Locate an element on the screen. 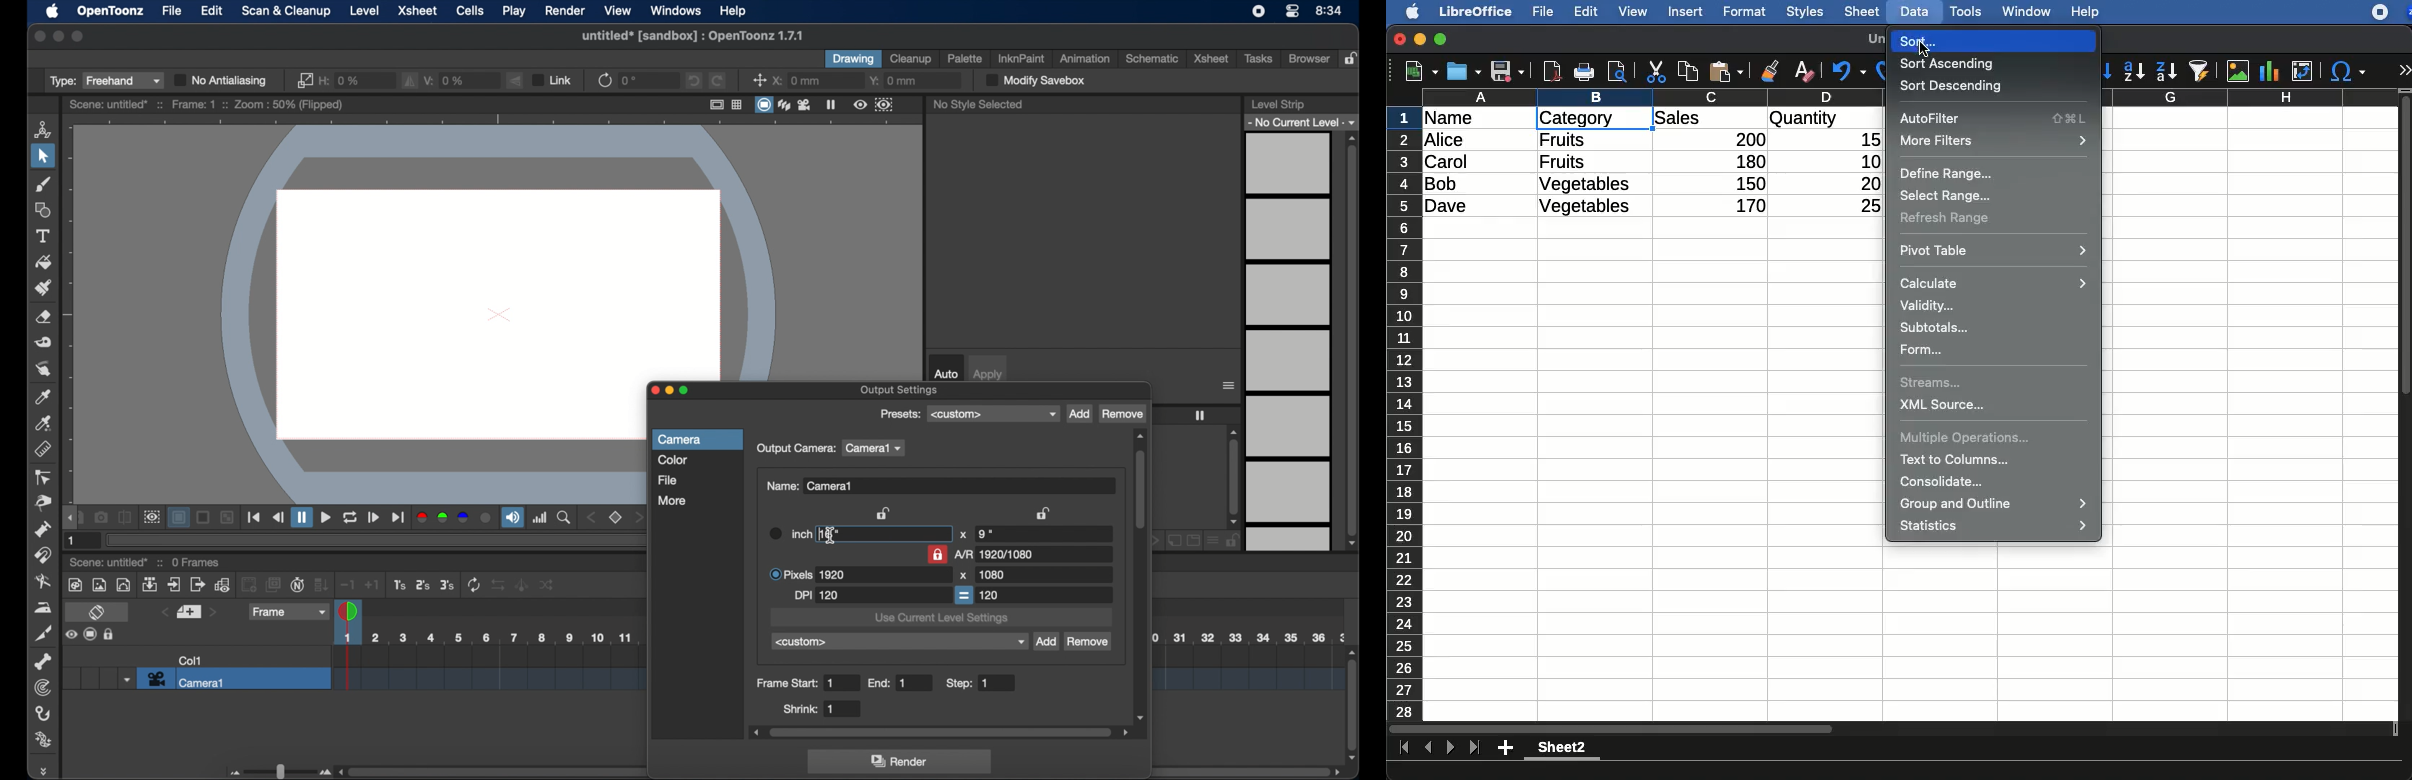 The height and width of the screenshot is (784, 2436). help is located at coordinates (2086, 13).